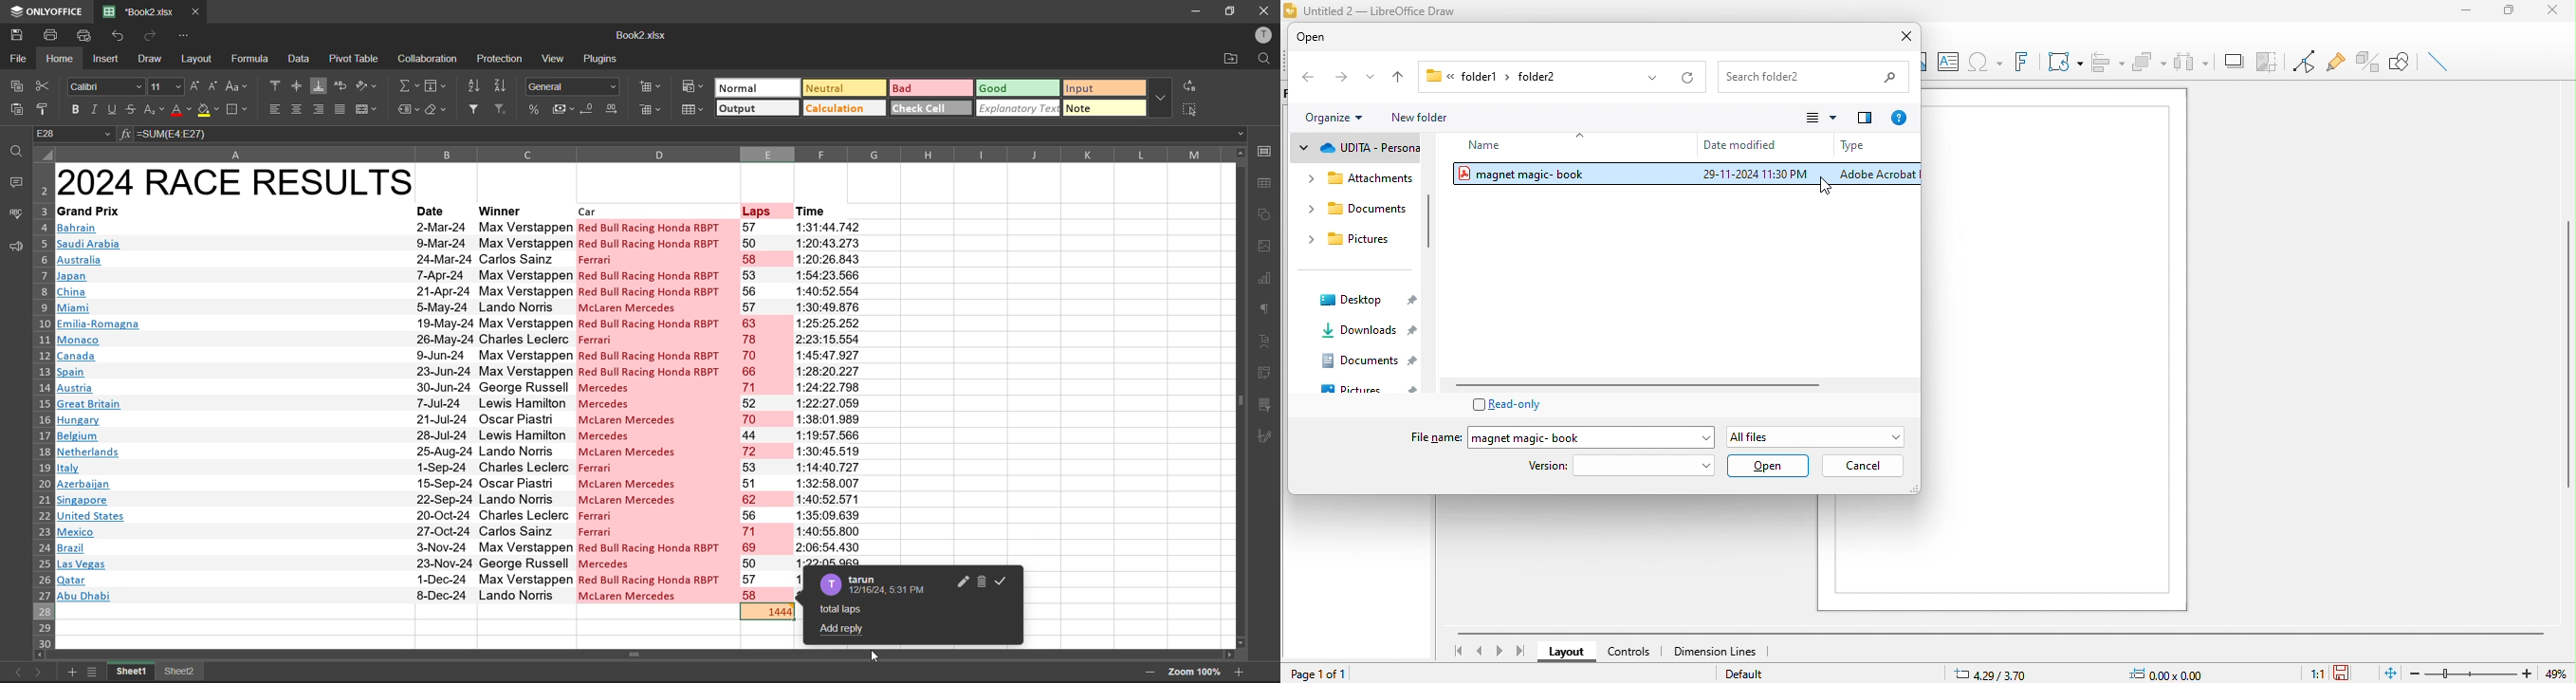 Image resolution: width=2576 pixels, height=700 pixels. What do you see at coordinates (180, 110) in the screenshot?
I see `font color` at bounding box center [180, 110].